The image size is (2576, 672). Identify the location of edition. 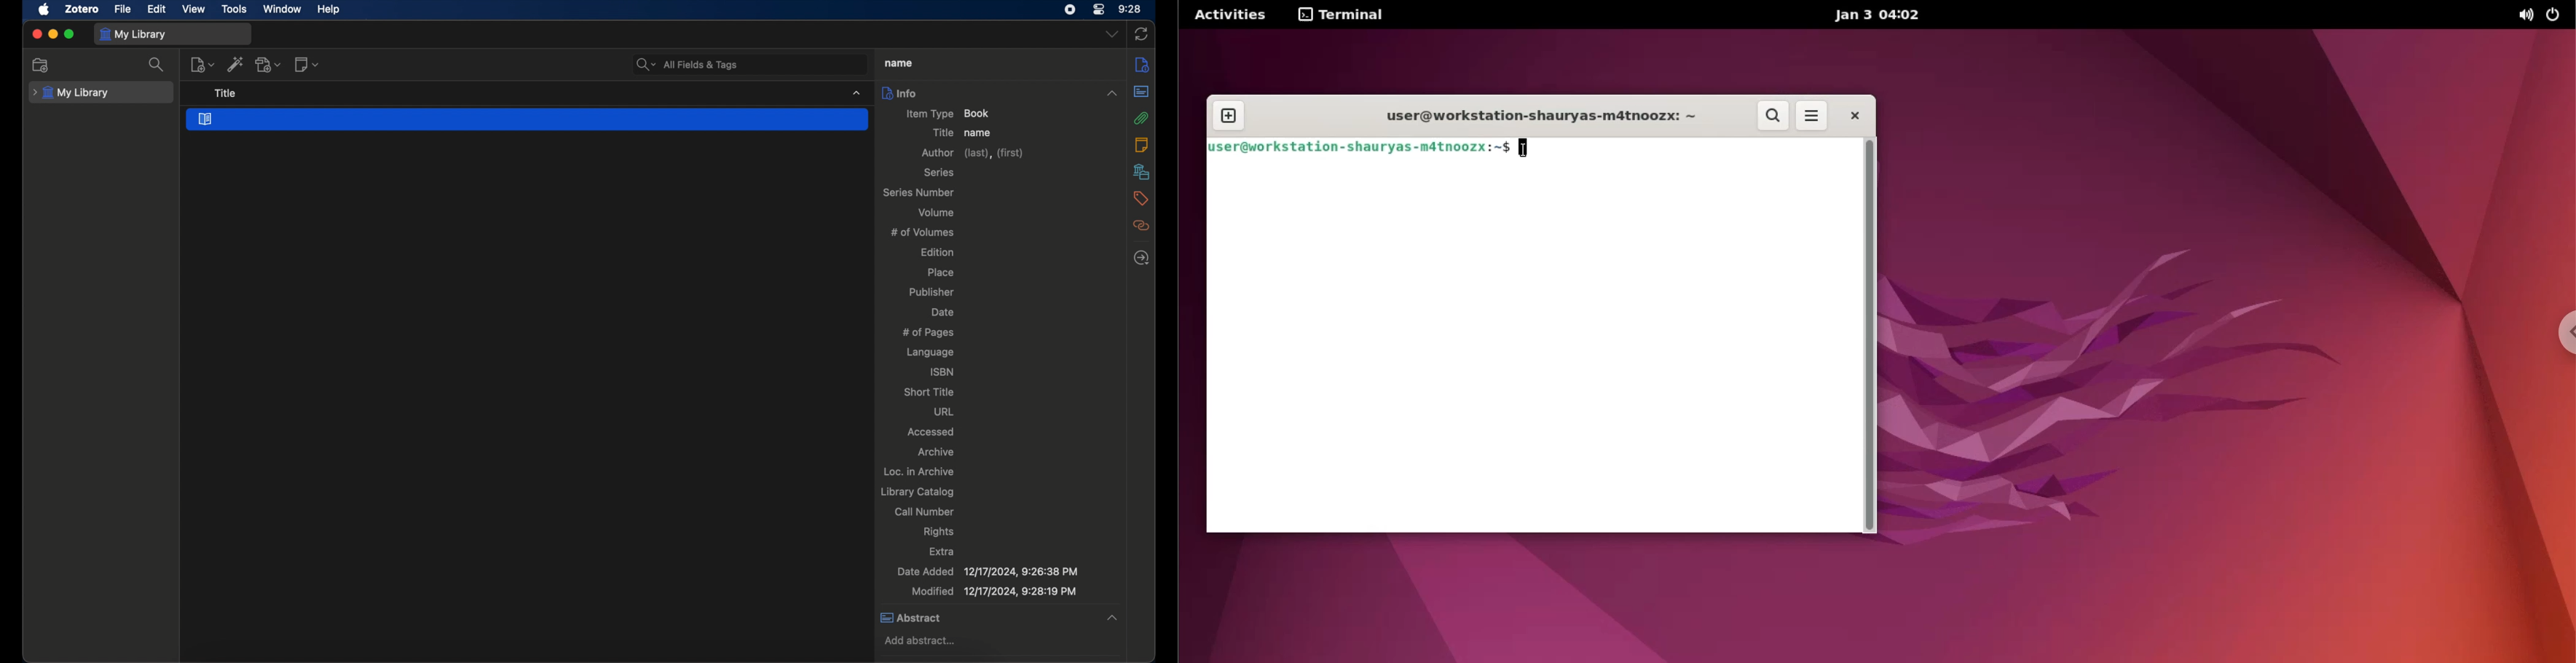
(938, 252).